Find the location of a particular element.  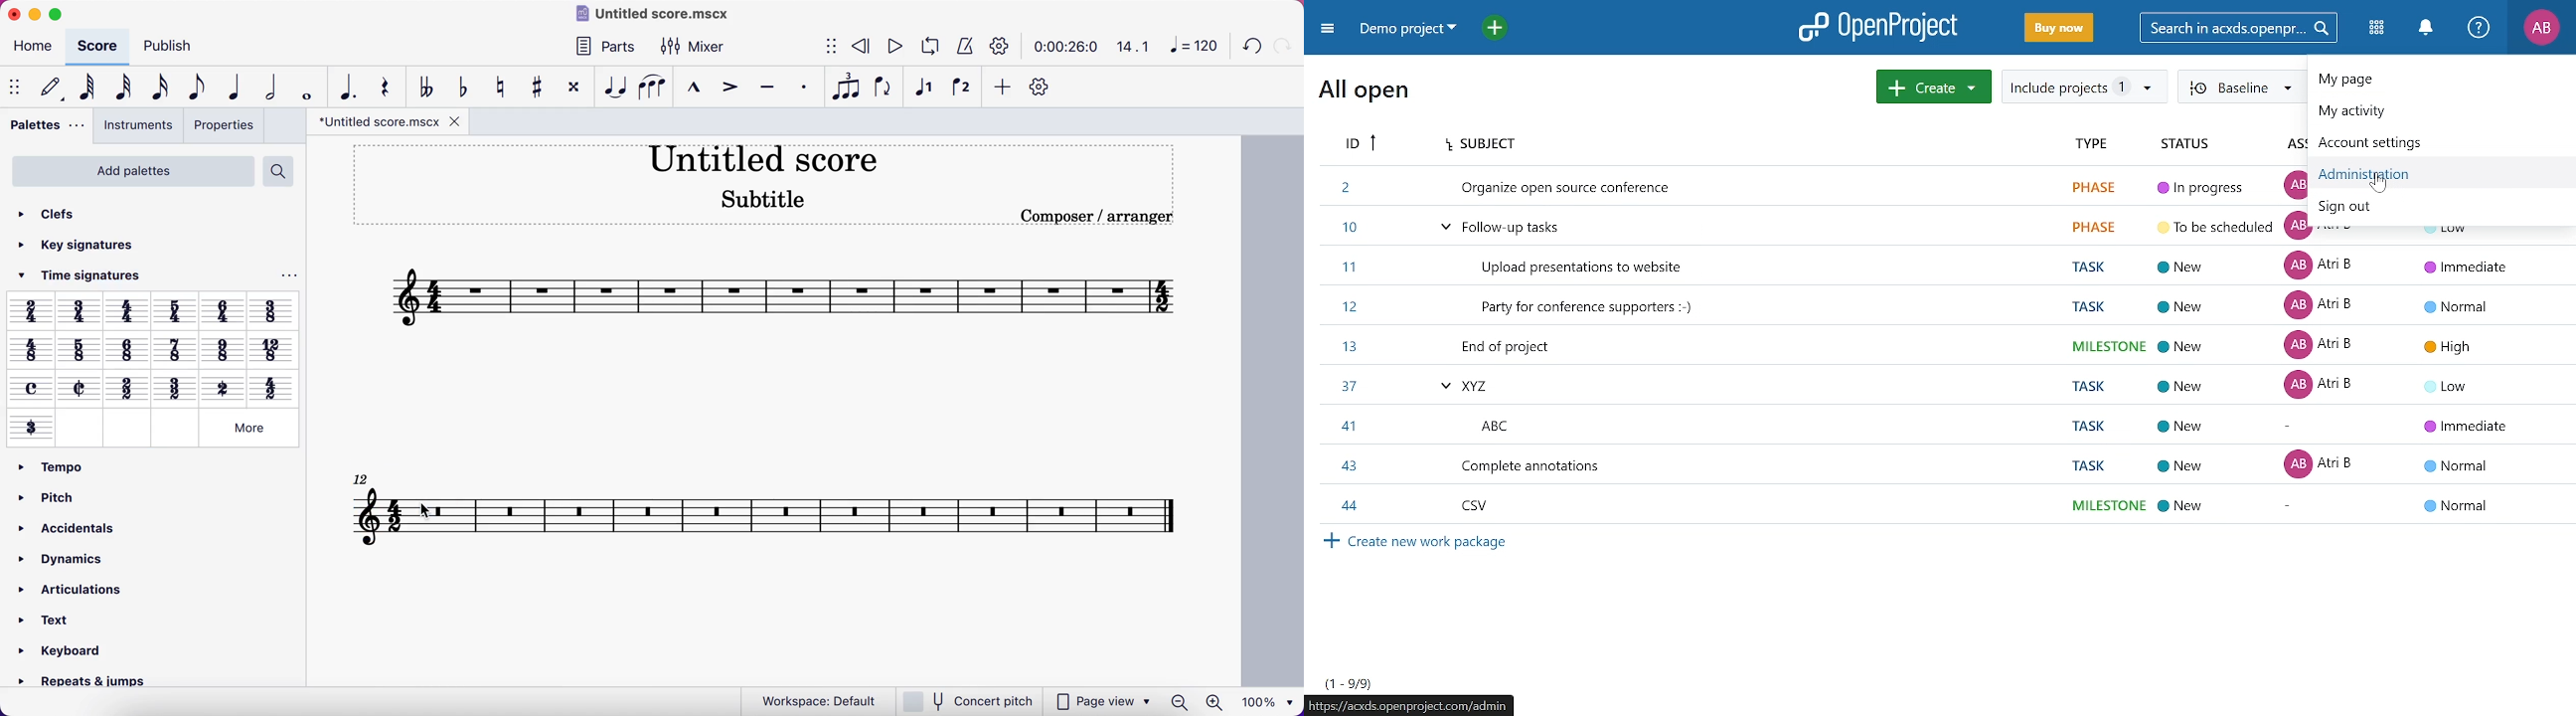

 is located at coordinates (224, 312).